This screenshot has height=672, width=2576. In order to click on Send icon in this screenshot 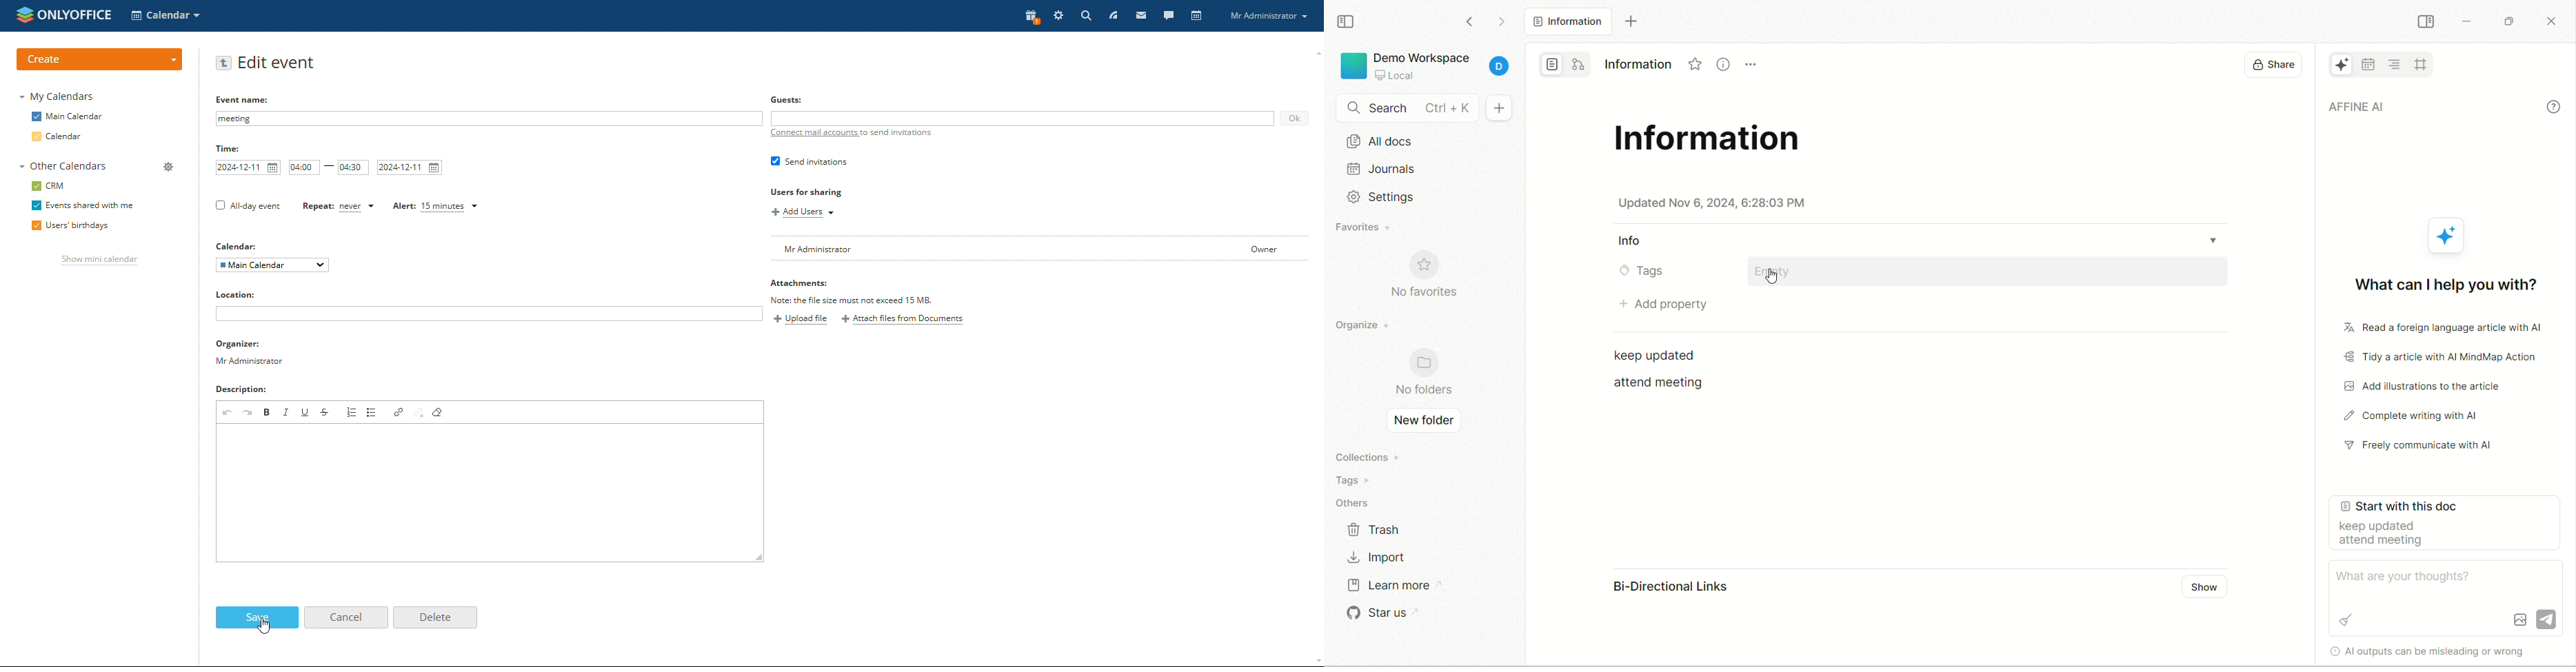, I will do `click(2548, 619)`.